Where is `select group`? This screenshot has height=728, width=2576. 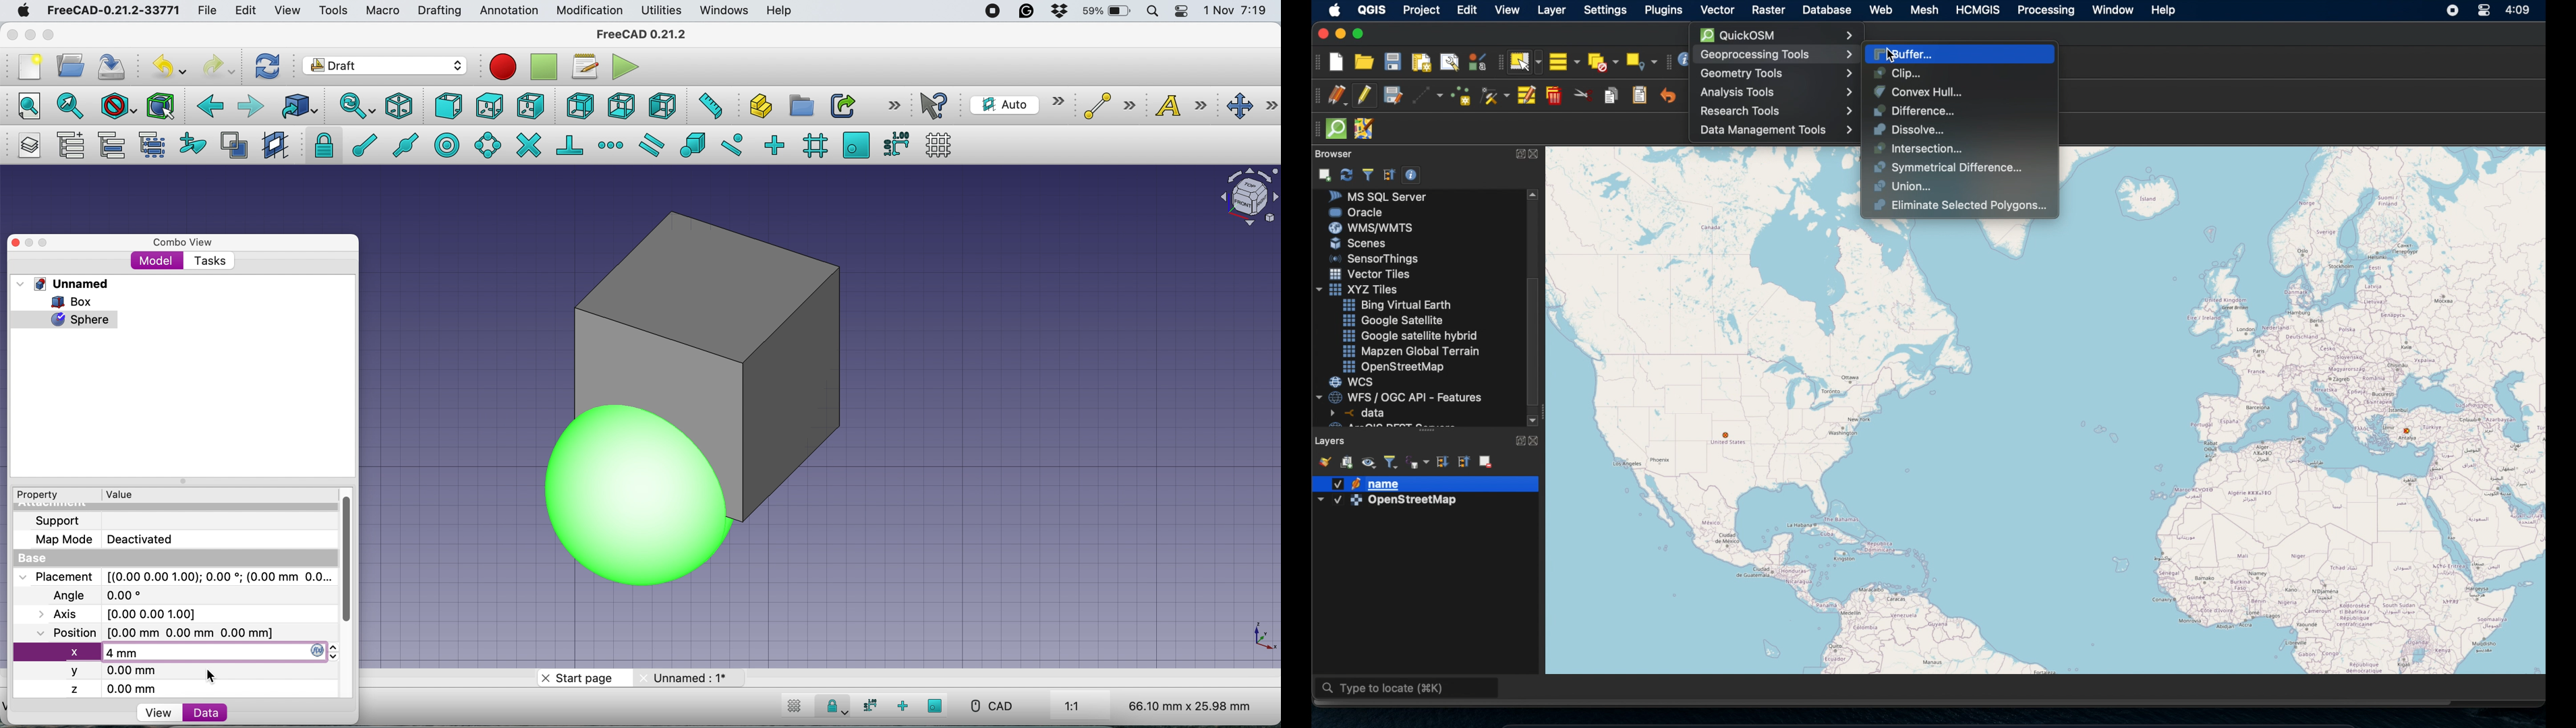 select group is located at coordinates (152, 147).